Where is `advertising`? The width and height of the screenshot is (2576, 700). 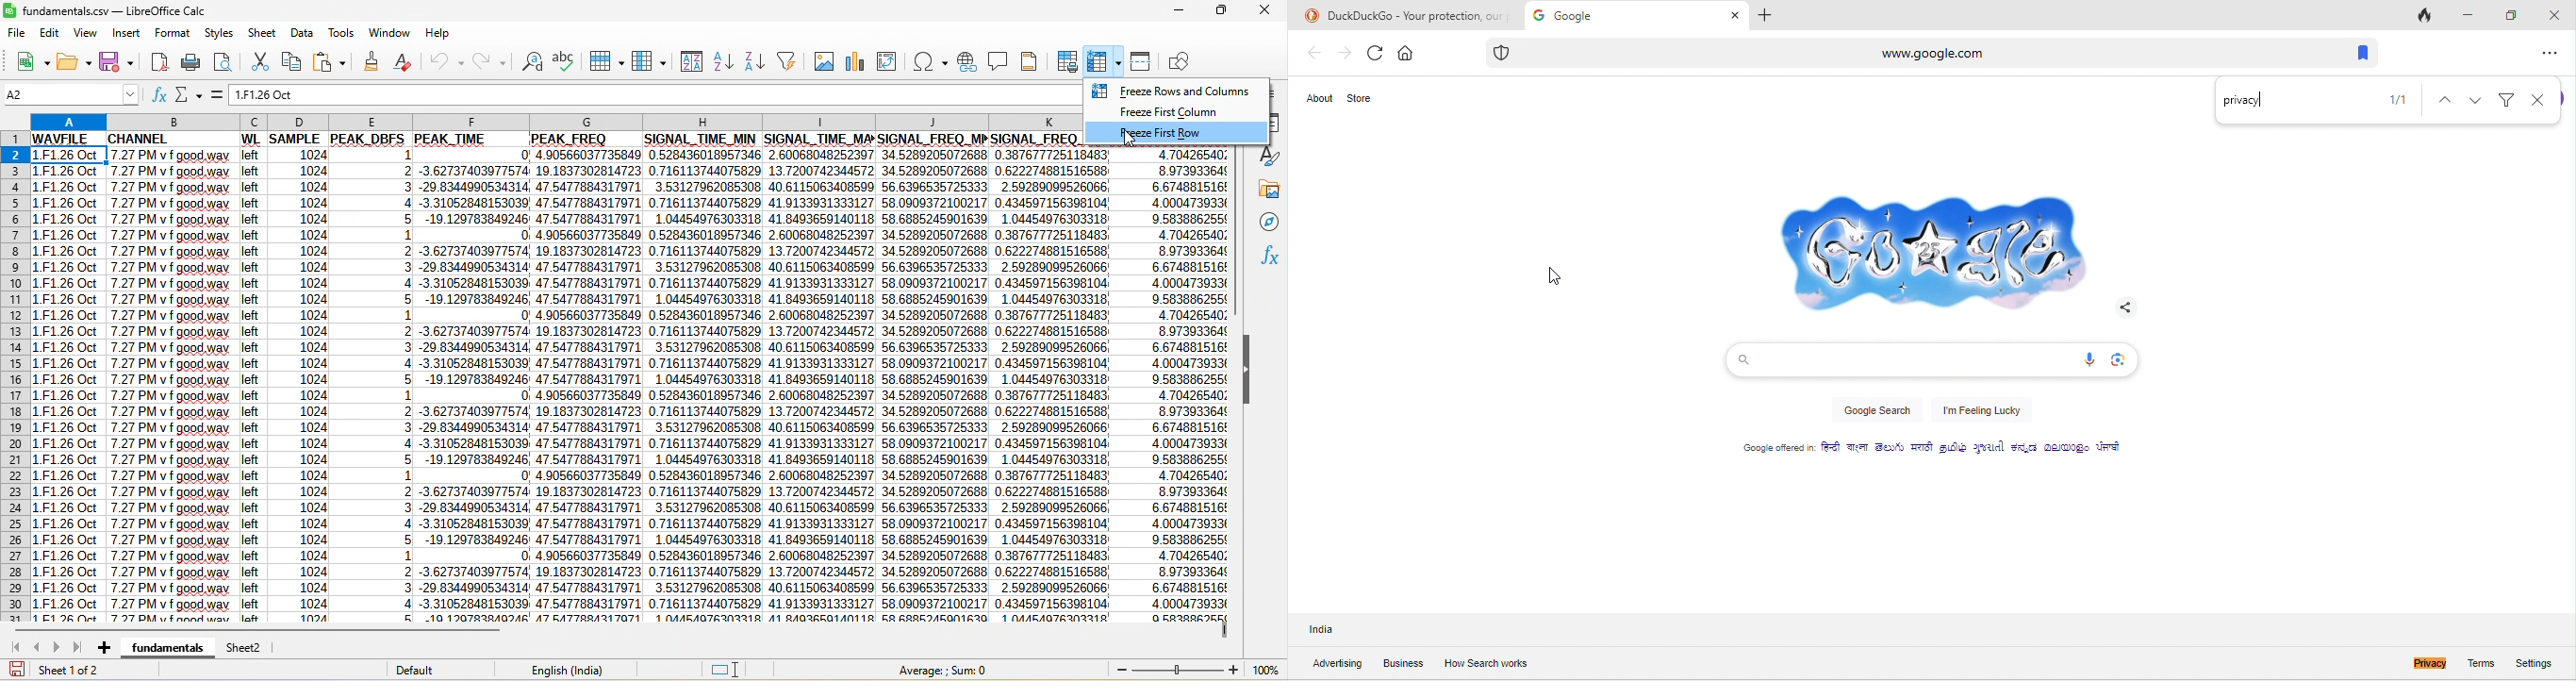
advertising is located at coordinates (1336, 664).